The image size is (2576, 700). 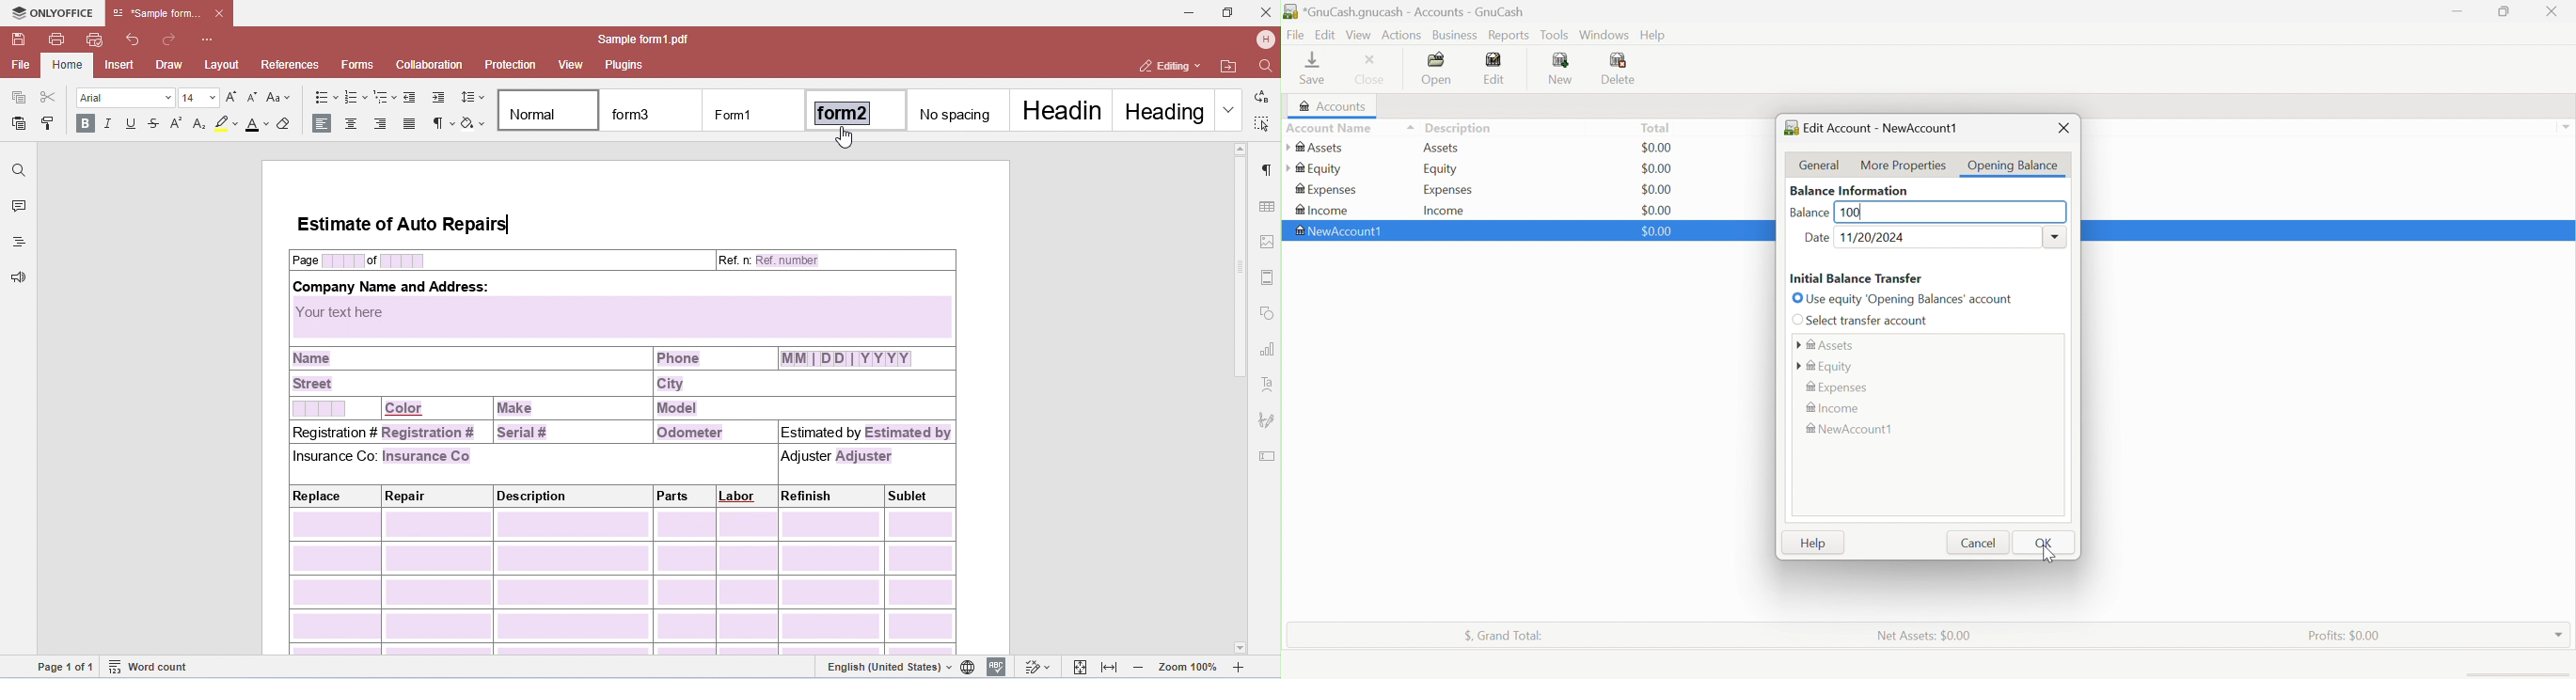 I want to click on Opening balance, so click(x=2013, y=165).